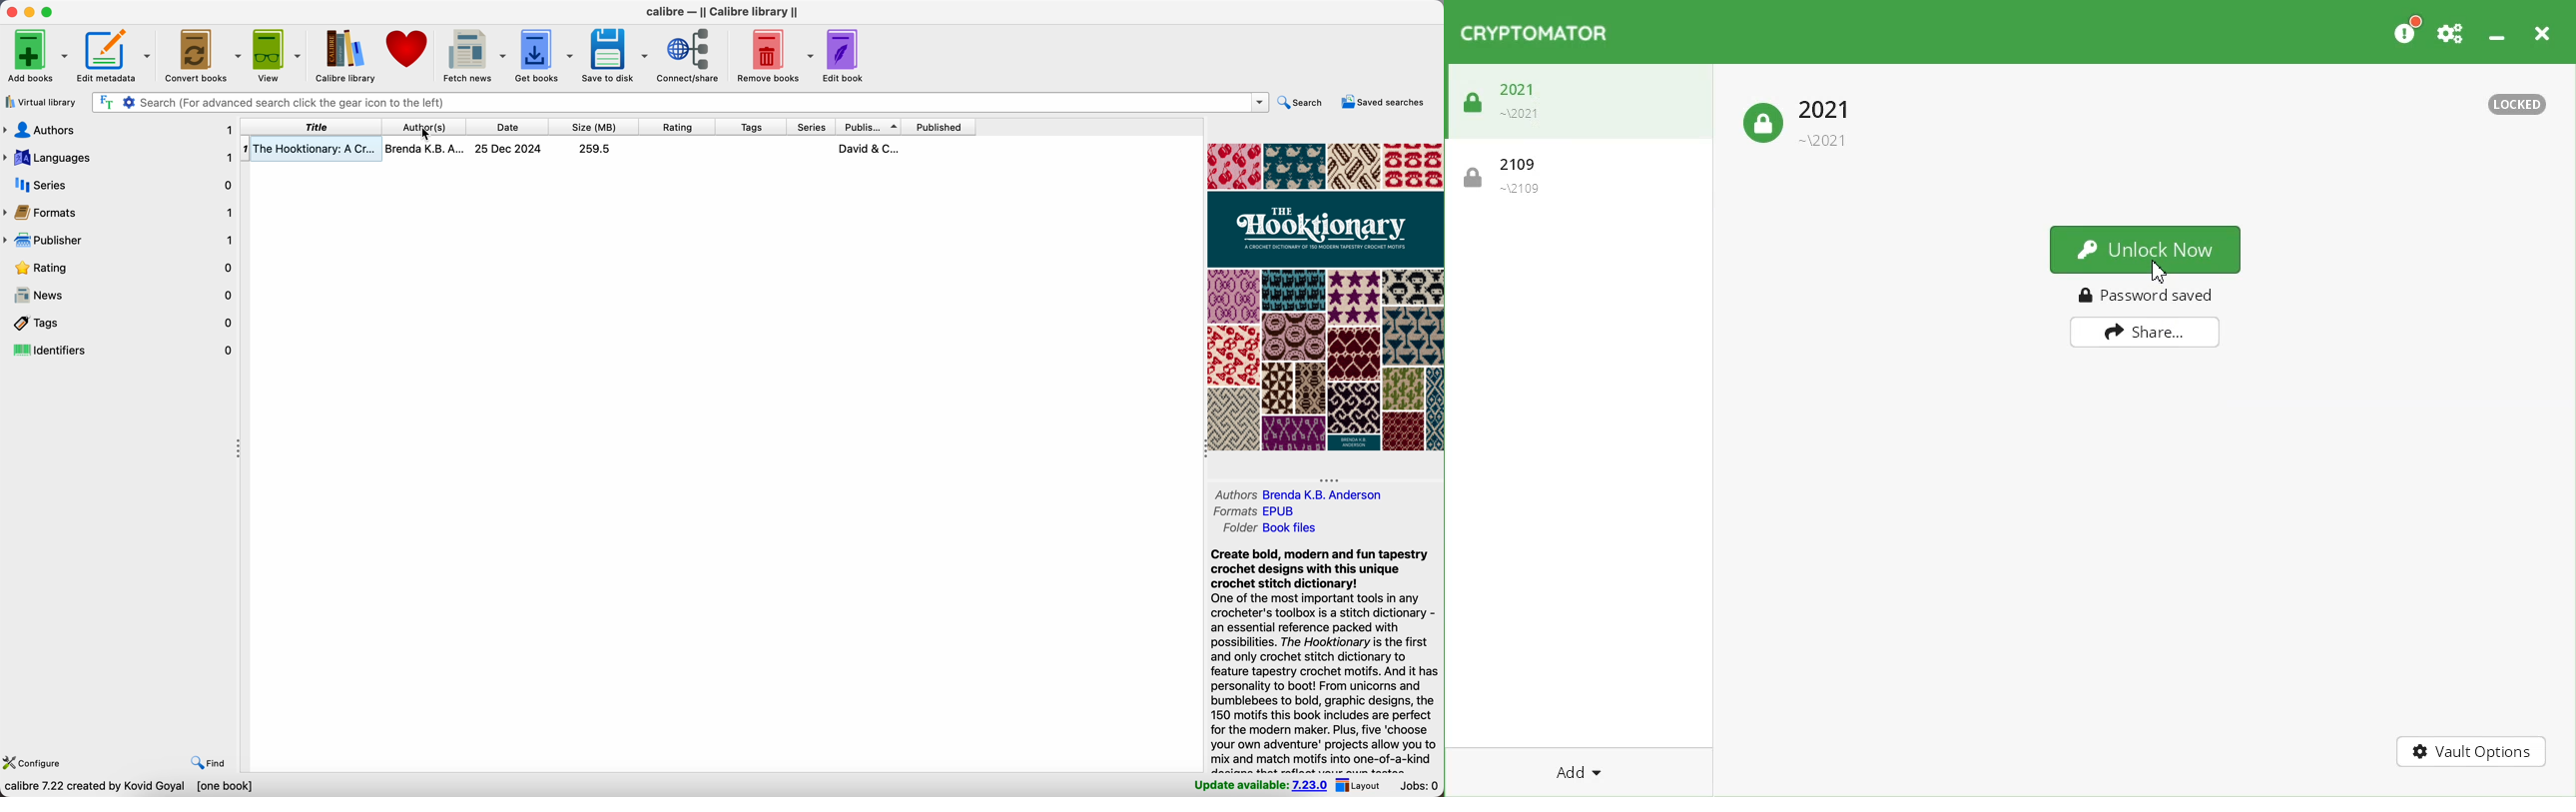  What do you see at coordinates (1360, 785) in the screenshot?
I see `layout` at bounding box center [1360, 785].